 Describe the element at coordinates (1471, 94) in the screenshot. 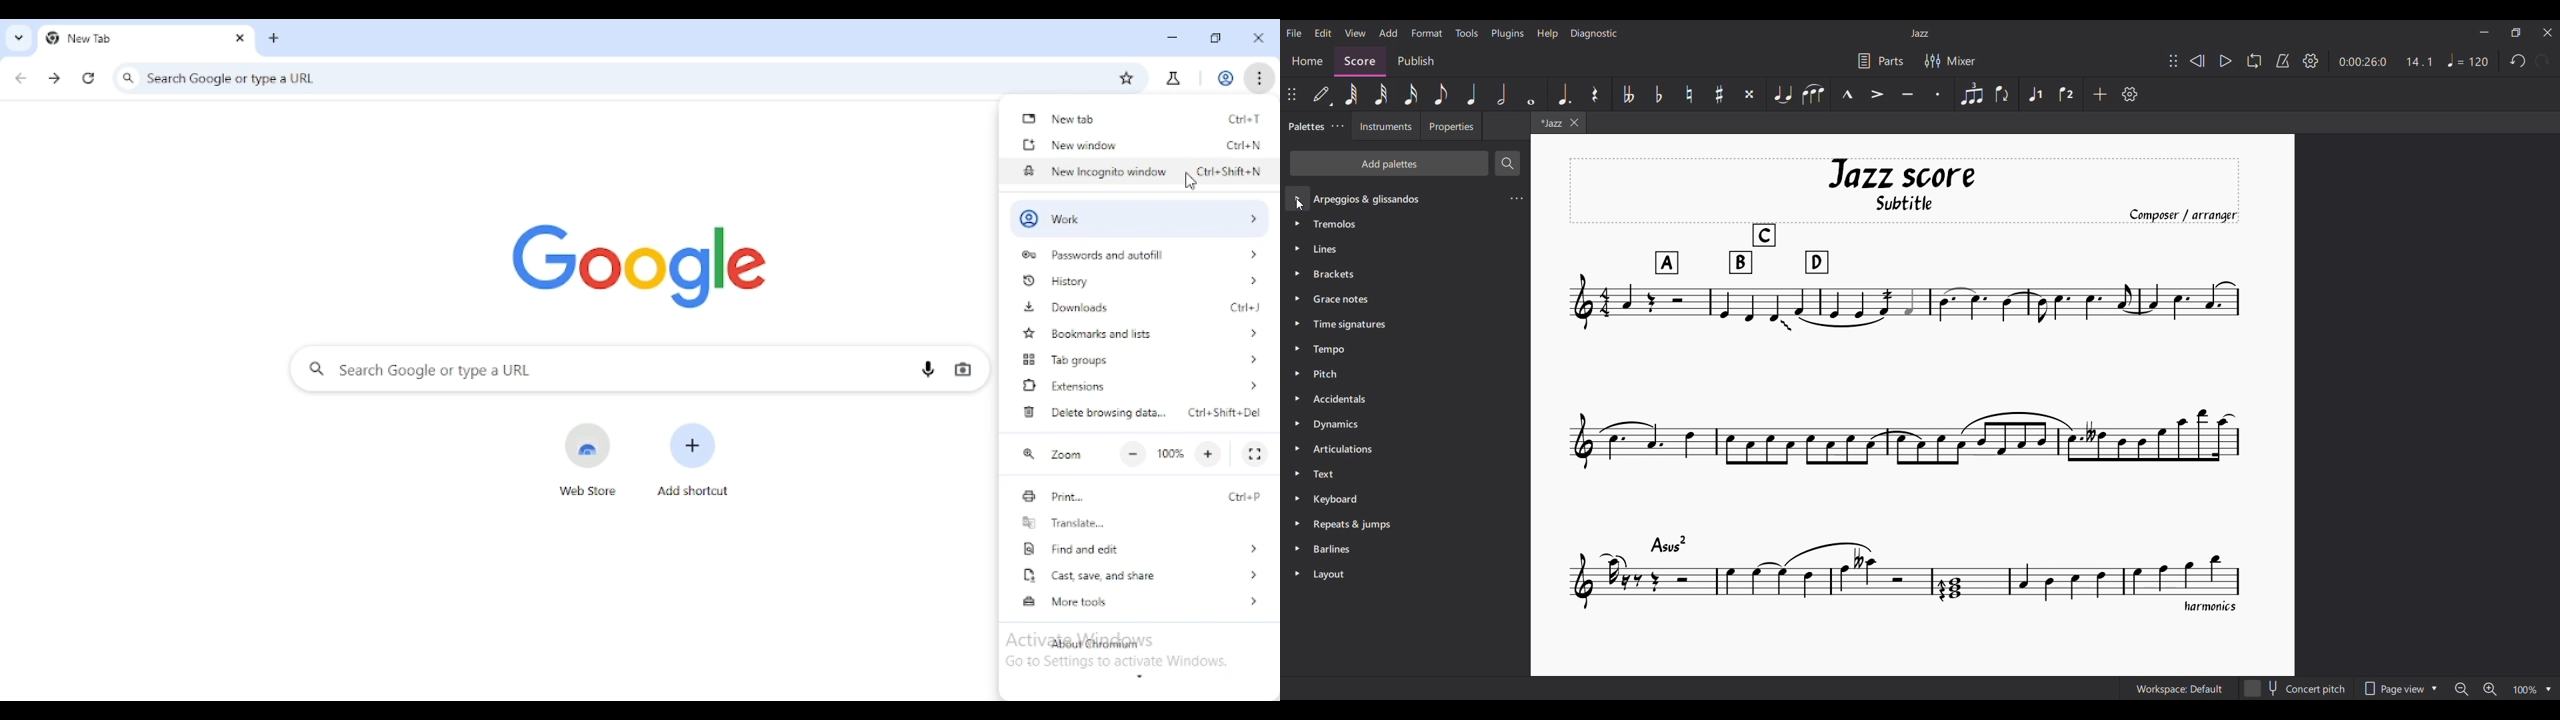

I see `Quarter note` at that location.